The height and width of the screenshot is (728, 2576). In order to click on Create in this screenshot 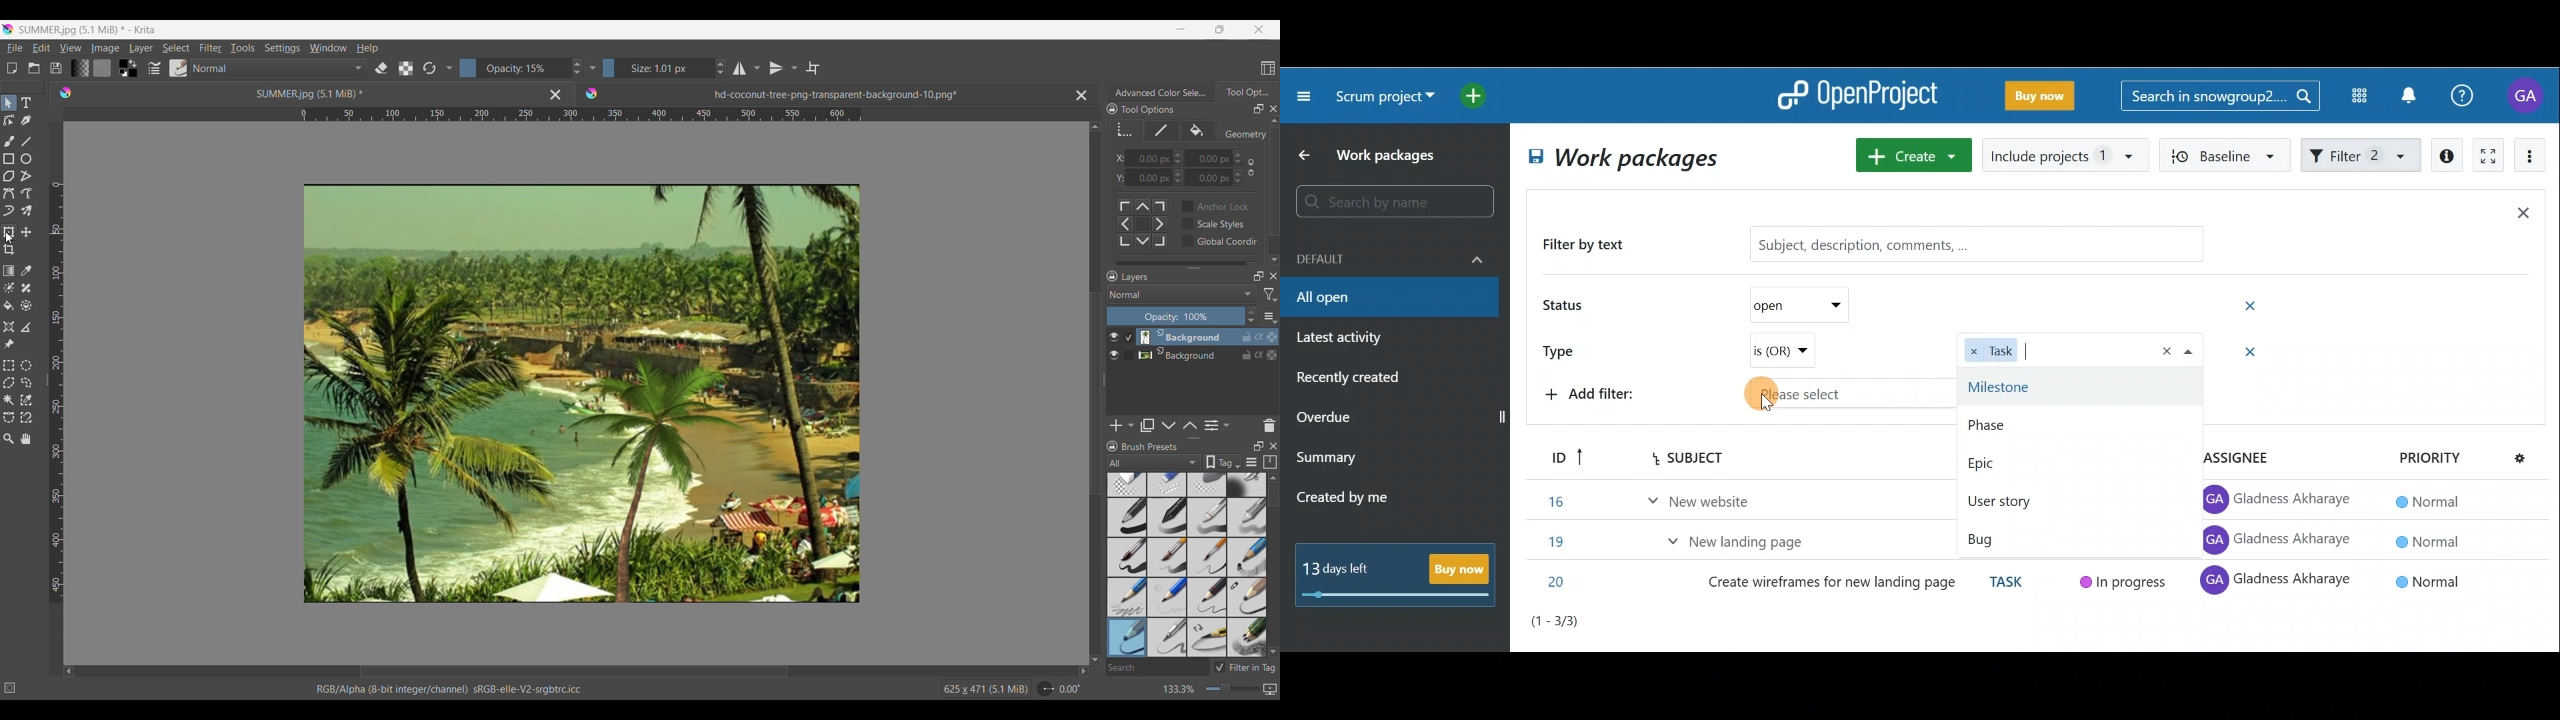, I will do `click(1910, 155)`.